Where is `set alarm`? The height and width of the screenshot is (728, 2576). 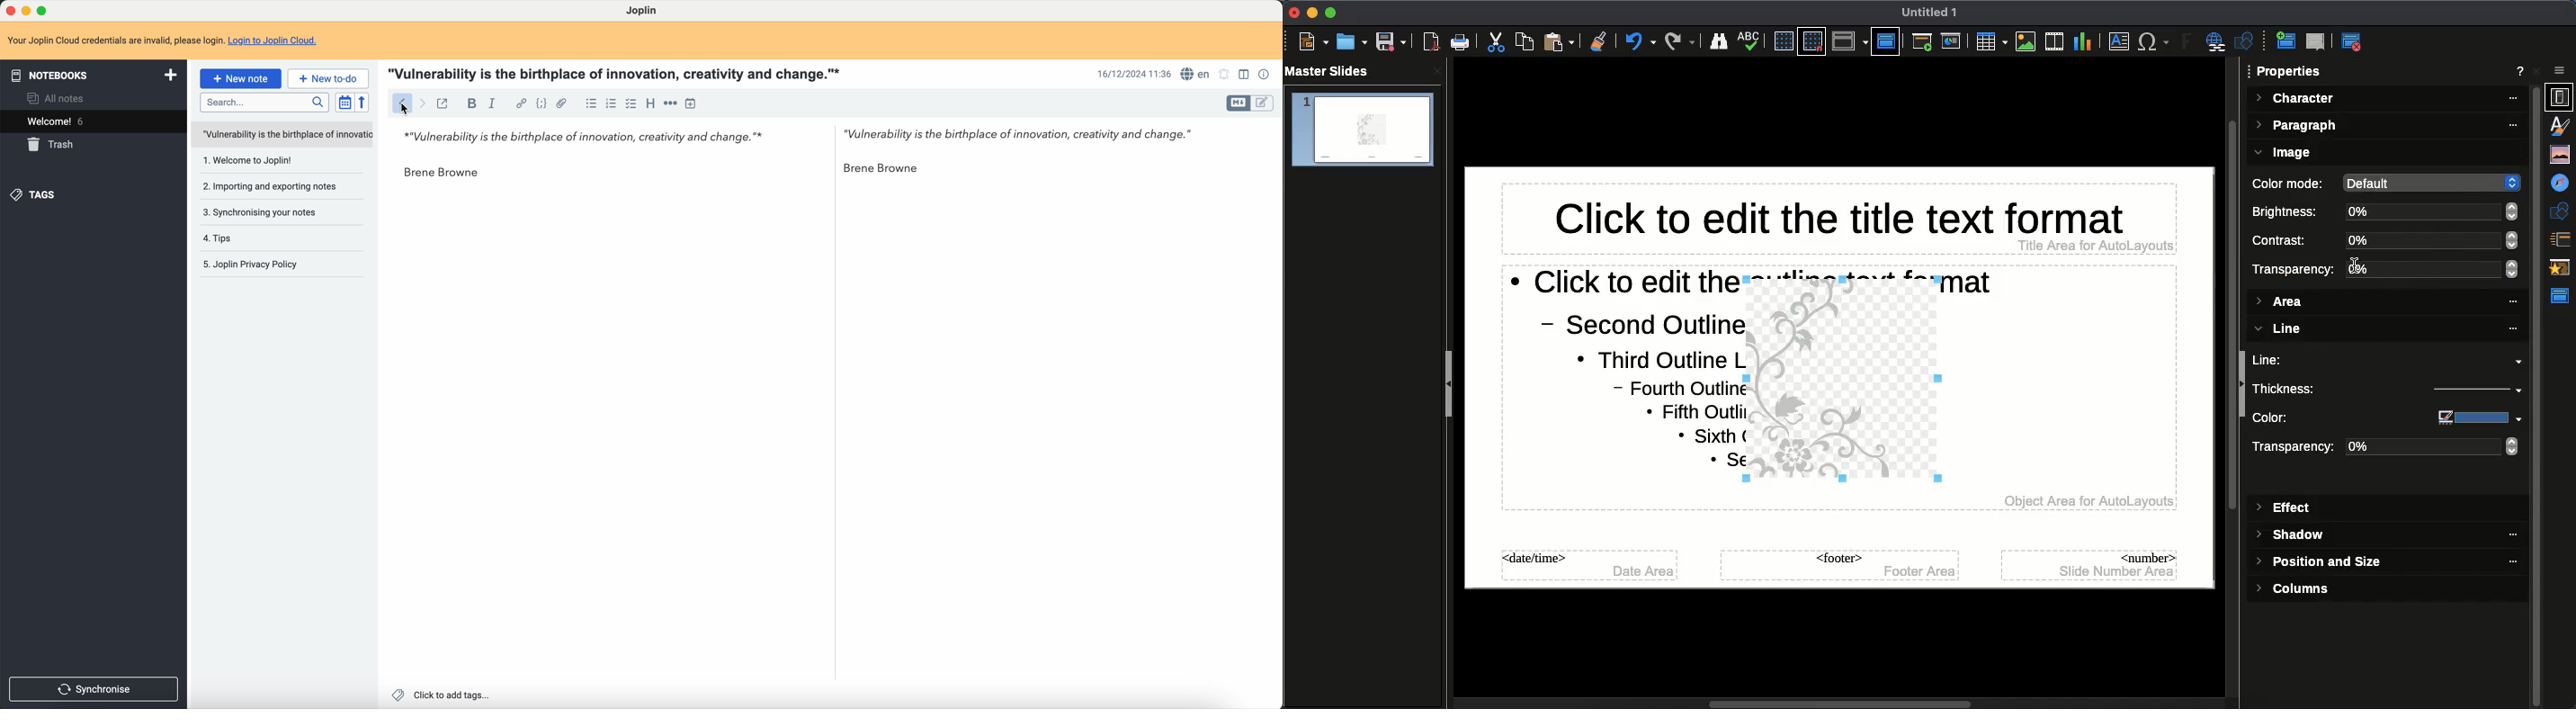 set alarm is located at coordinates (1226, 75).